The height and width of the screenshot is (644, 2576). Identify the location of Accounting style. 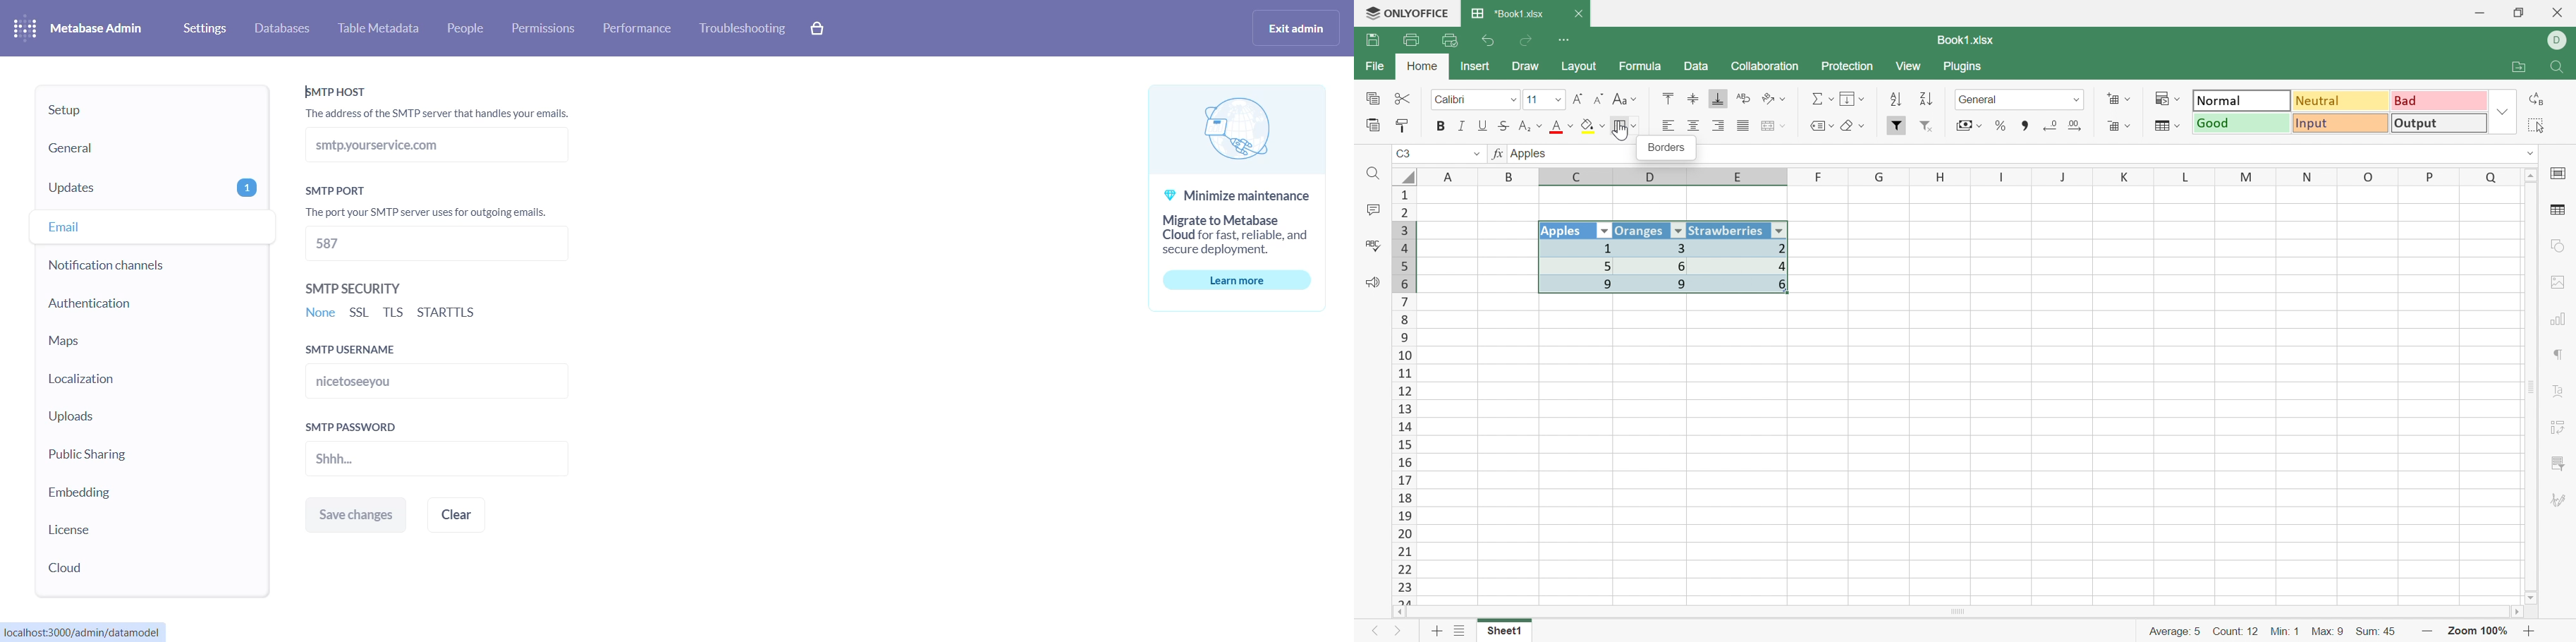
(1968, 127).